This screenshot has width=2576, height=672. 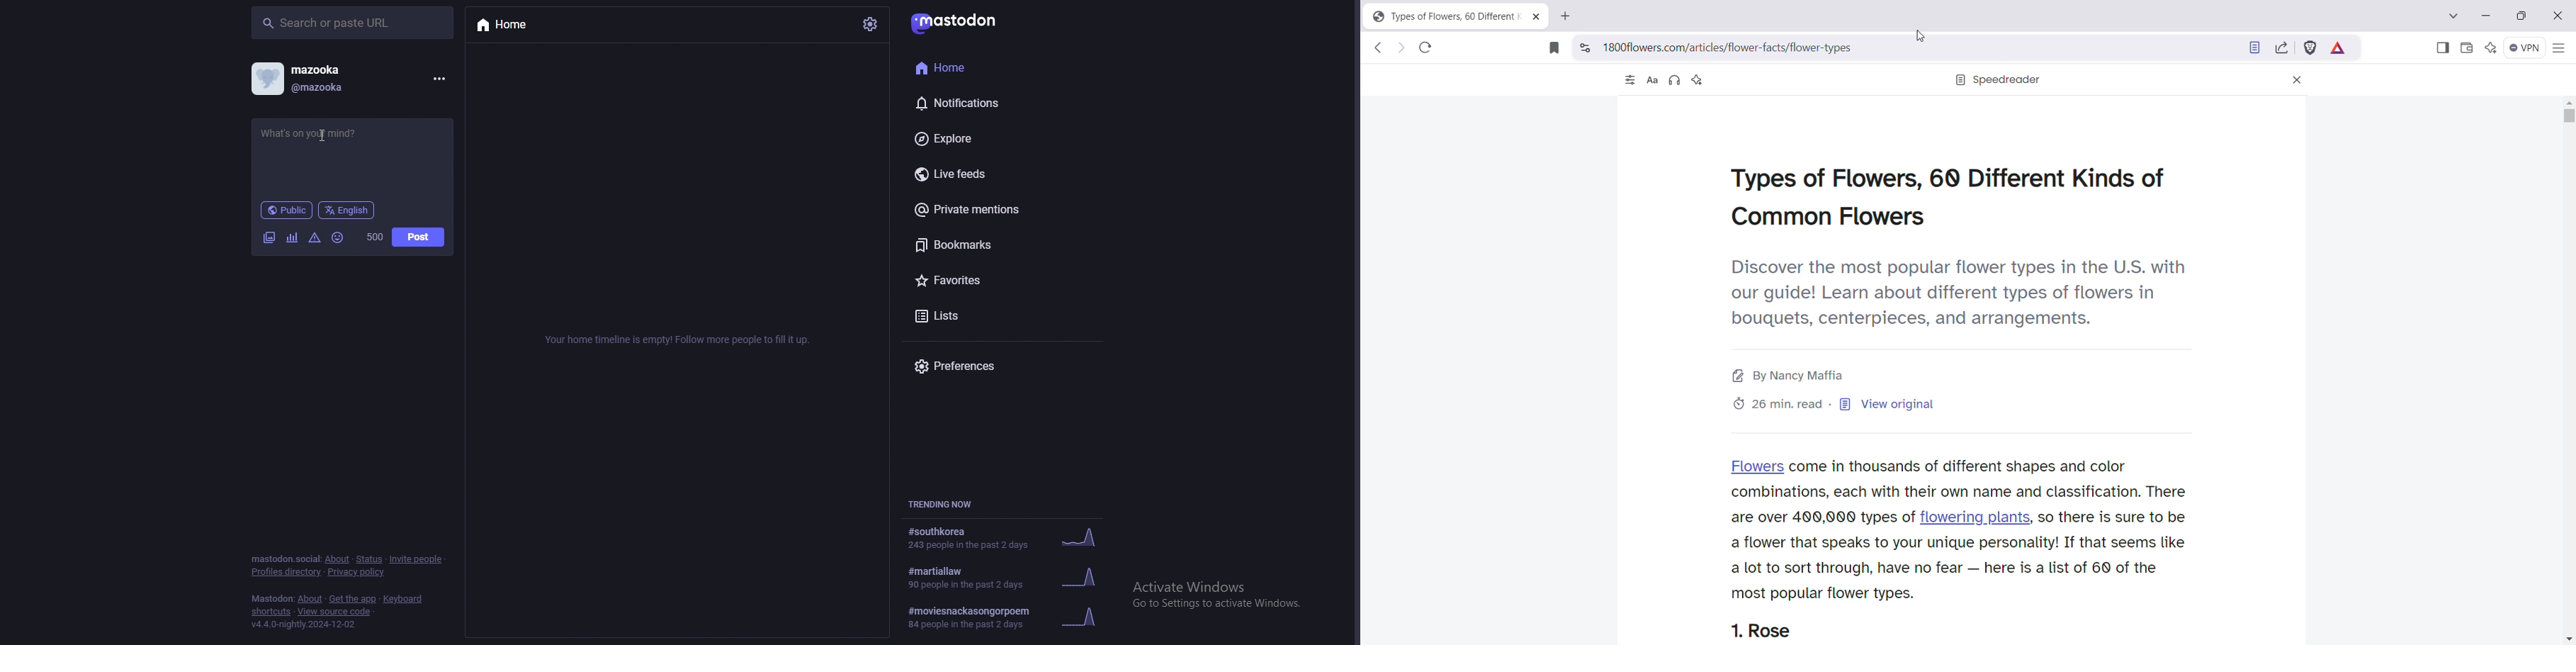 What do you see at coordinates (352, 23) in the screenshot?
I see `search bar` at bounding box center [352, 23].